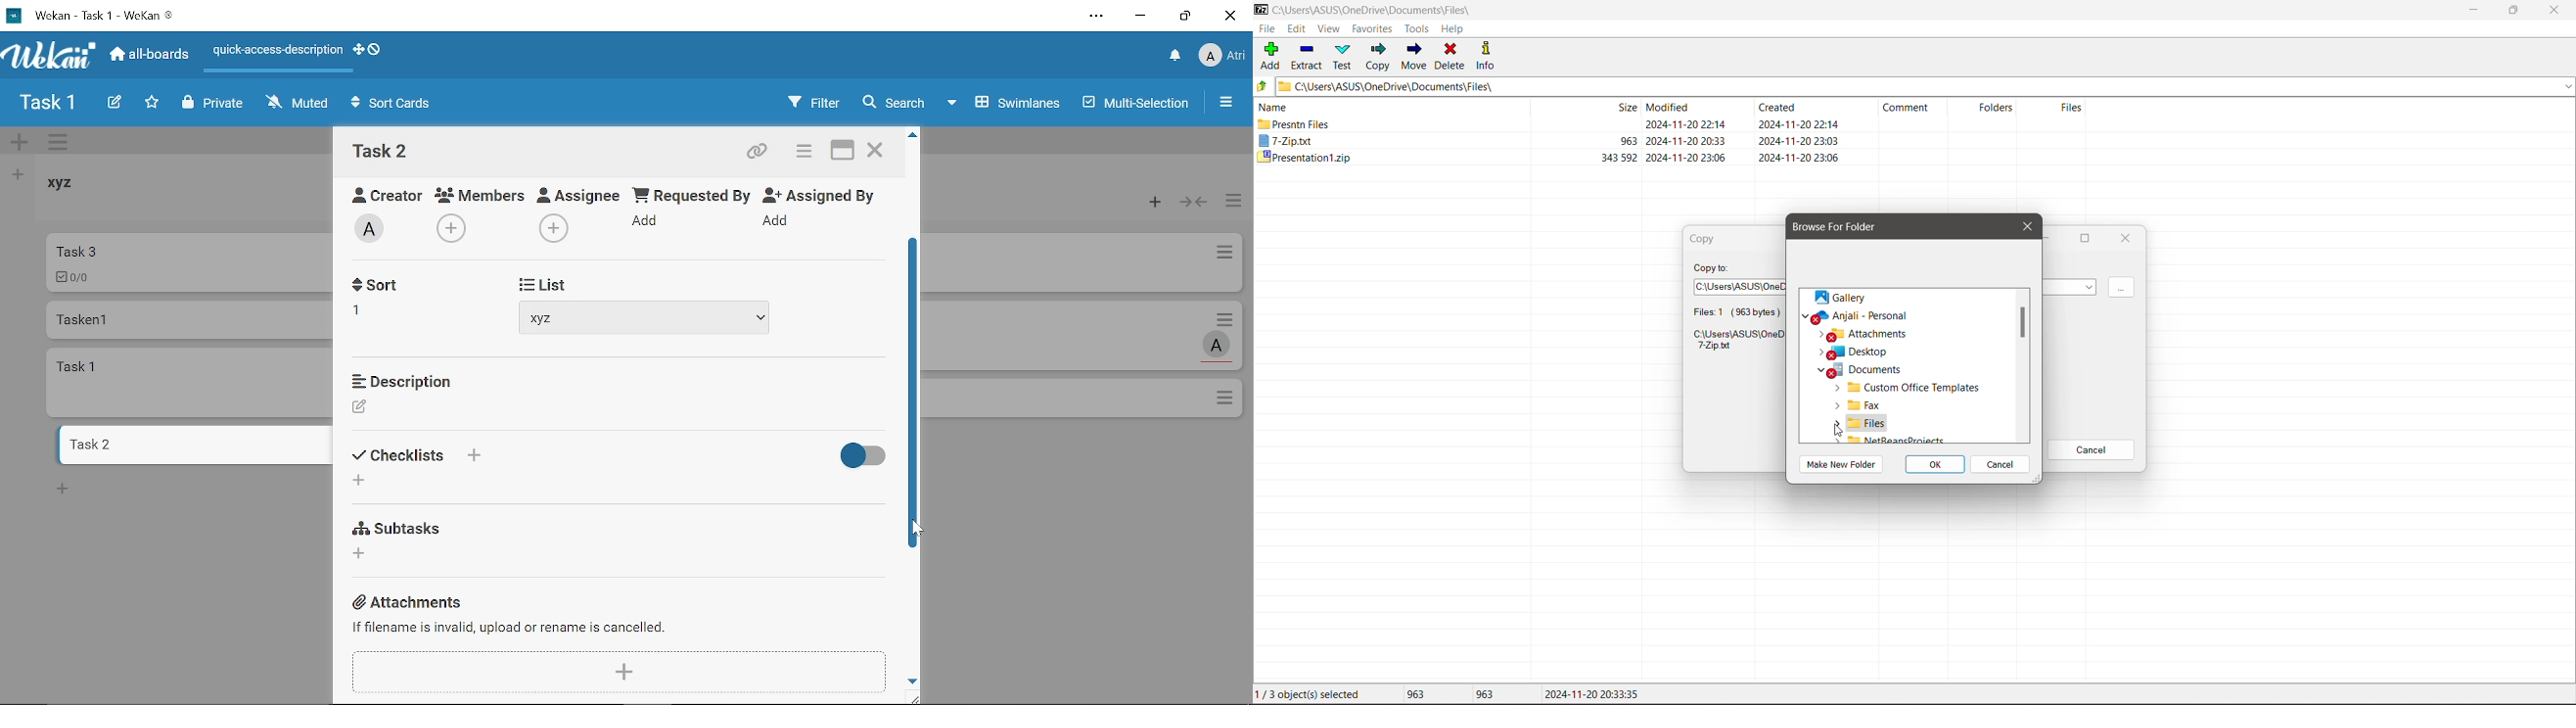 The width and height of the screenshot is (2576, 728). I want to click on App logo, so click(50, 55).